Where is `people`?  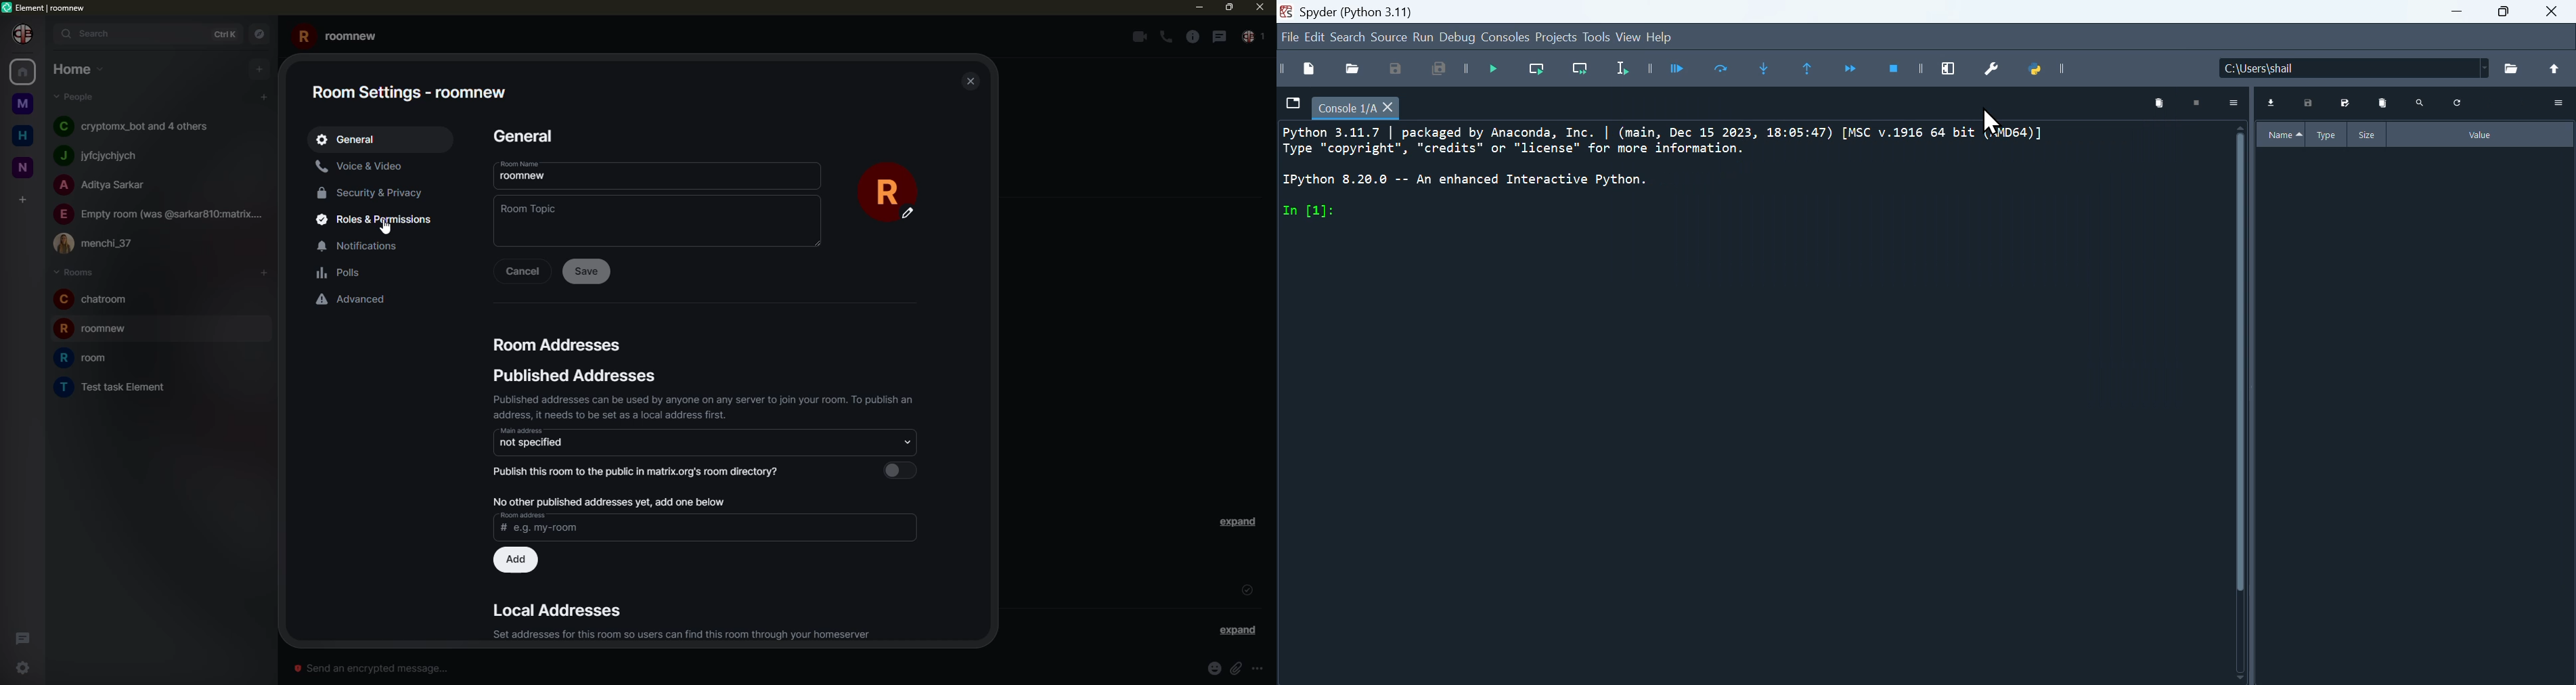 people is located at coordinates (104, 186).